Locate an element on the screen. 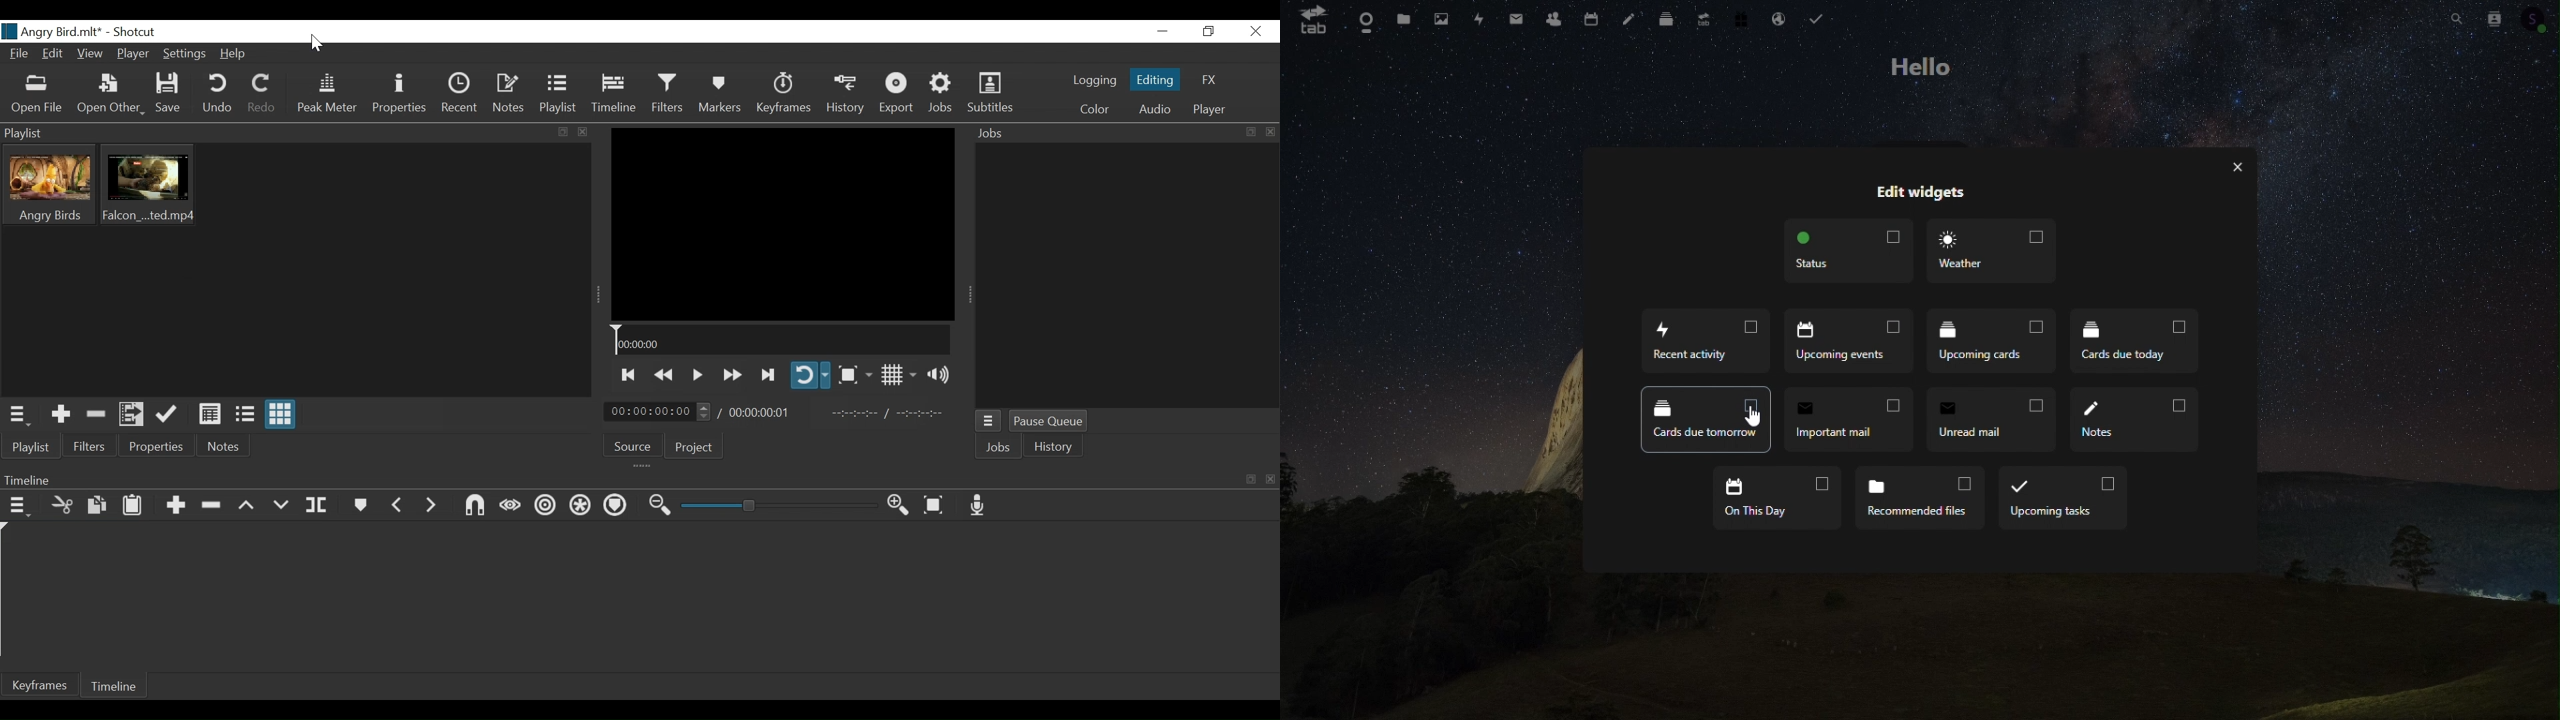 The image size is (2576, 728). Close is located at coordinates (1255, 30).